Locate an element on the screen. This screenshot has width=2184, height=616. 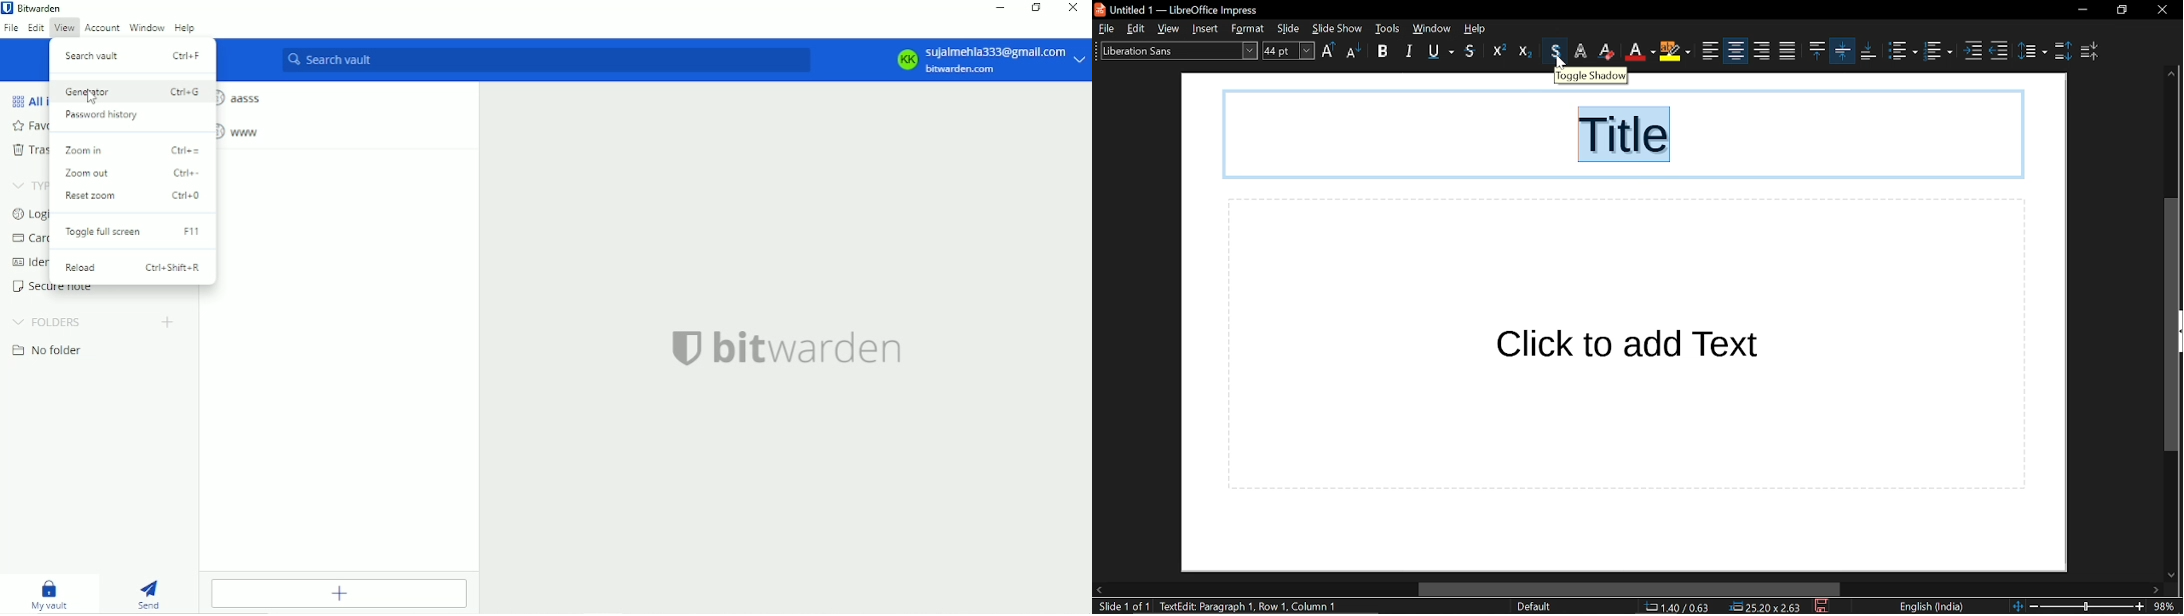
center is located at coordinates (1711, 51).